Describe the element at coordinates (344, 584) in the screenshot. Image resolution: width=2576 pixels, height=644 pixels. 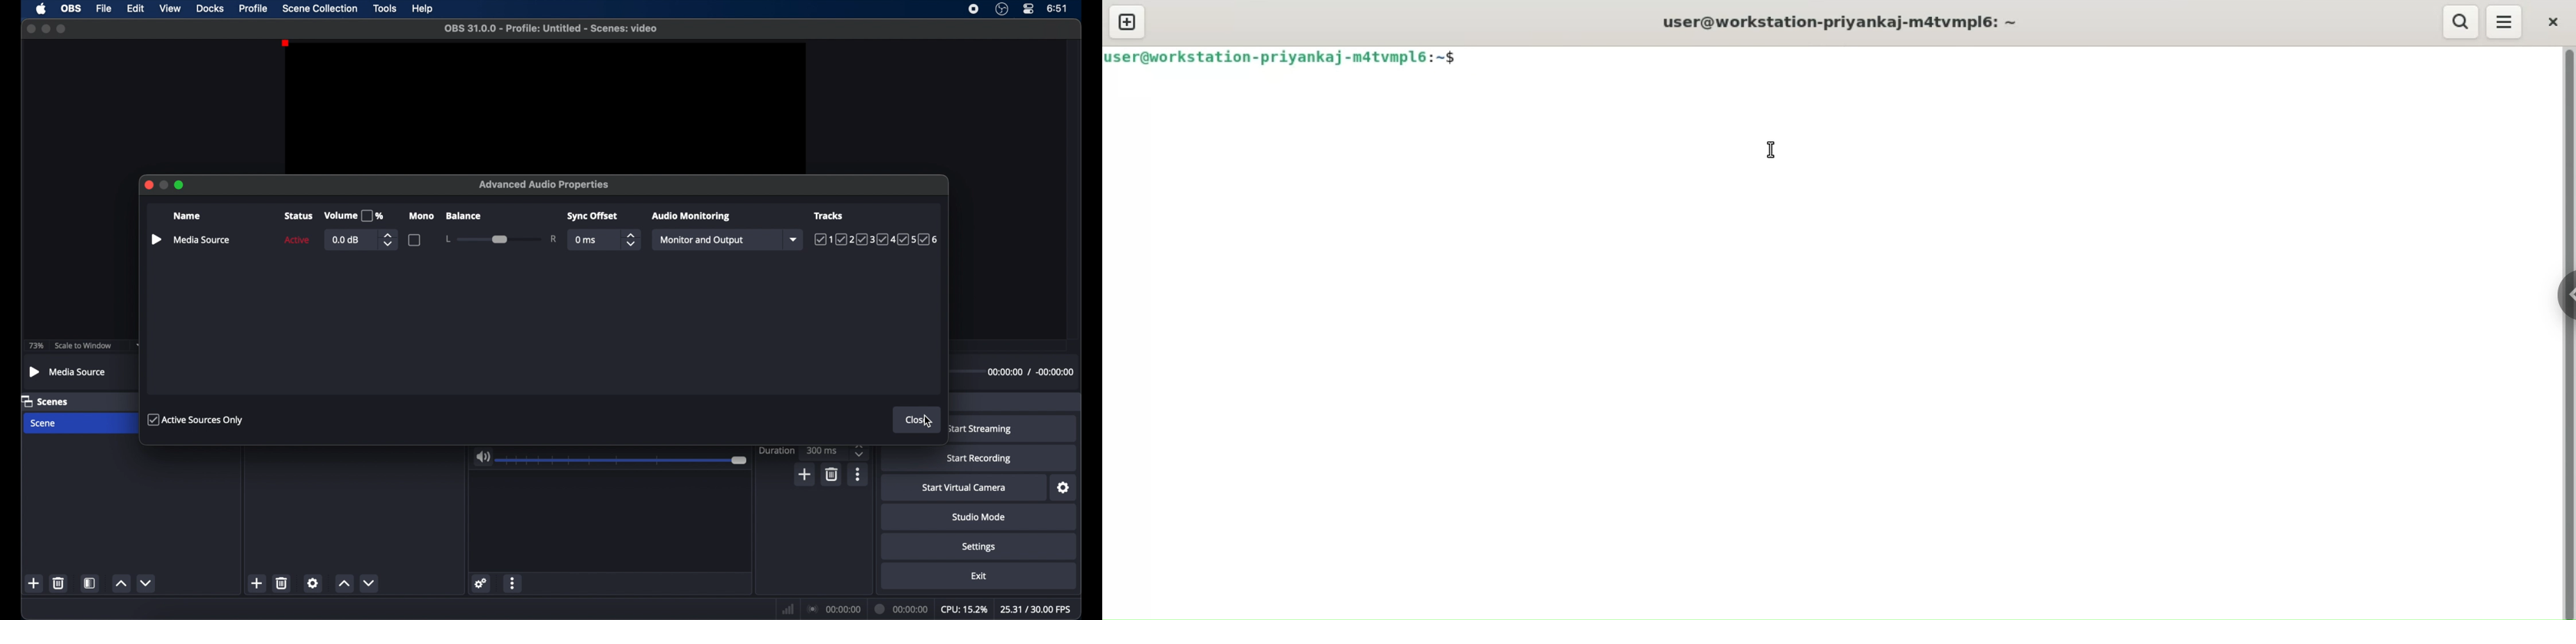
I see `increment` at that location.